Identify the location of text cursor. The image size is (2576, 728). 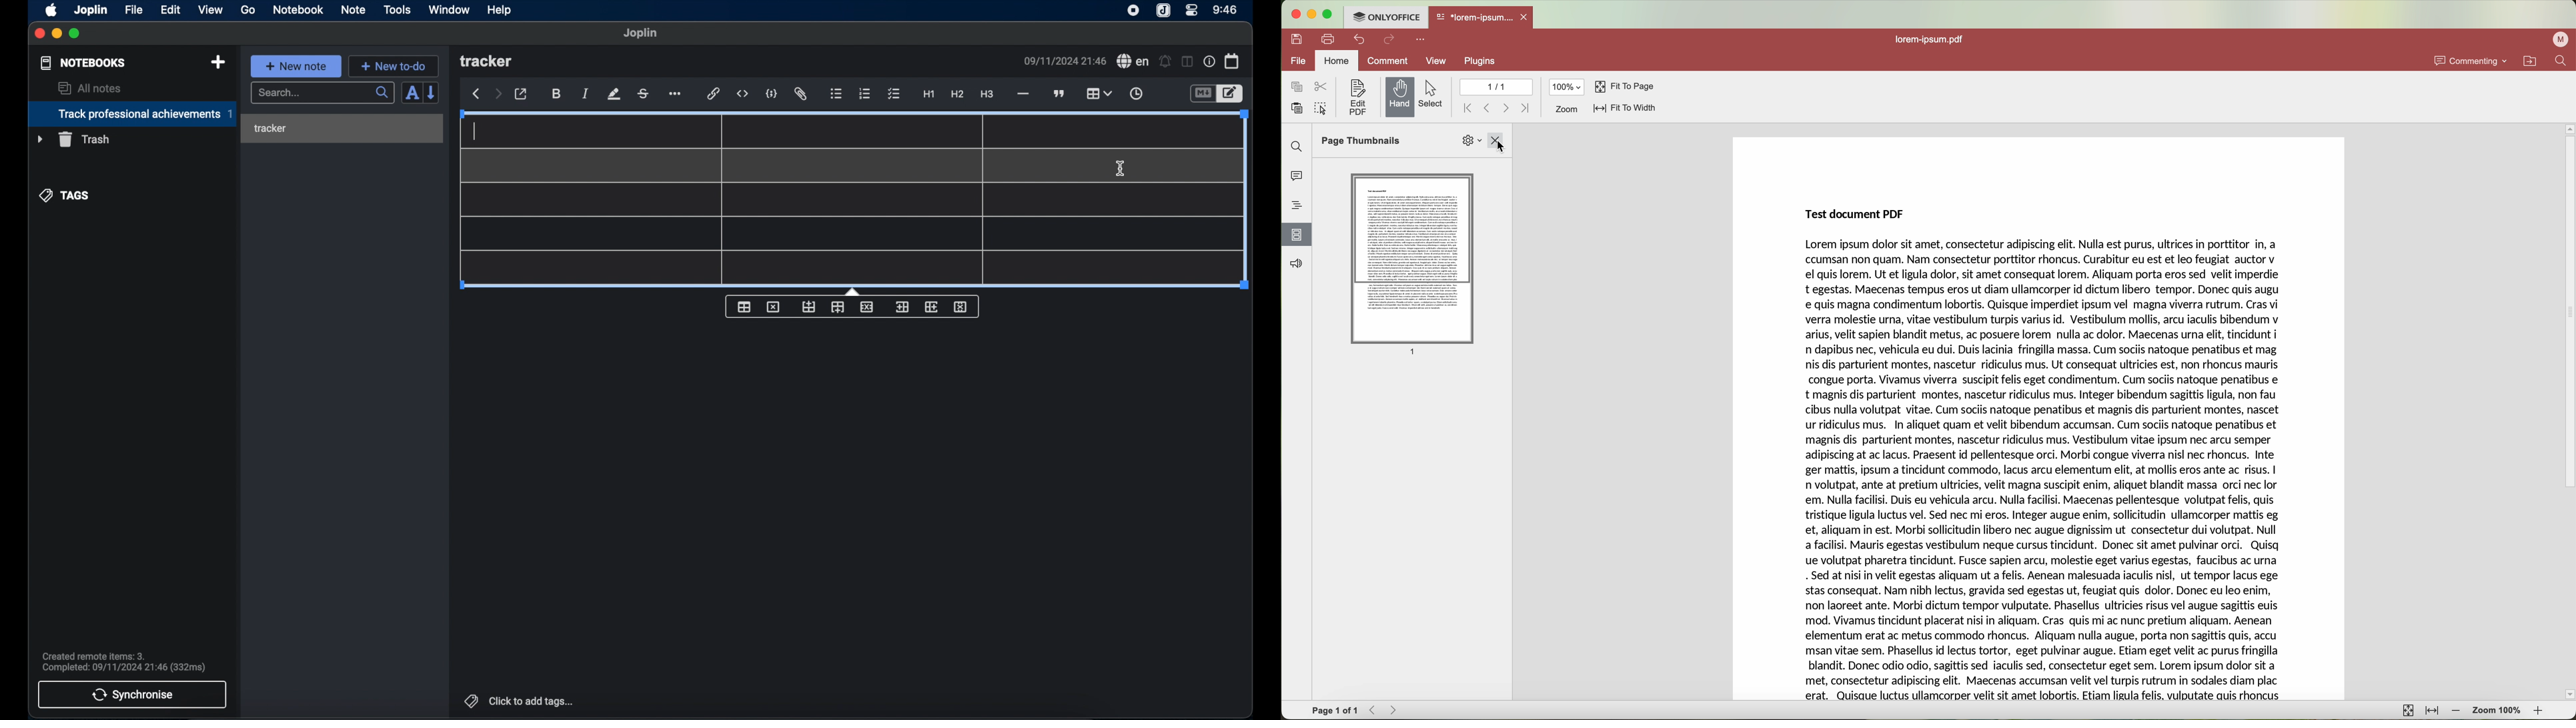
(475, 130).